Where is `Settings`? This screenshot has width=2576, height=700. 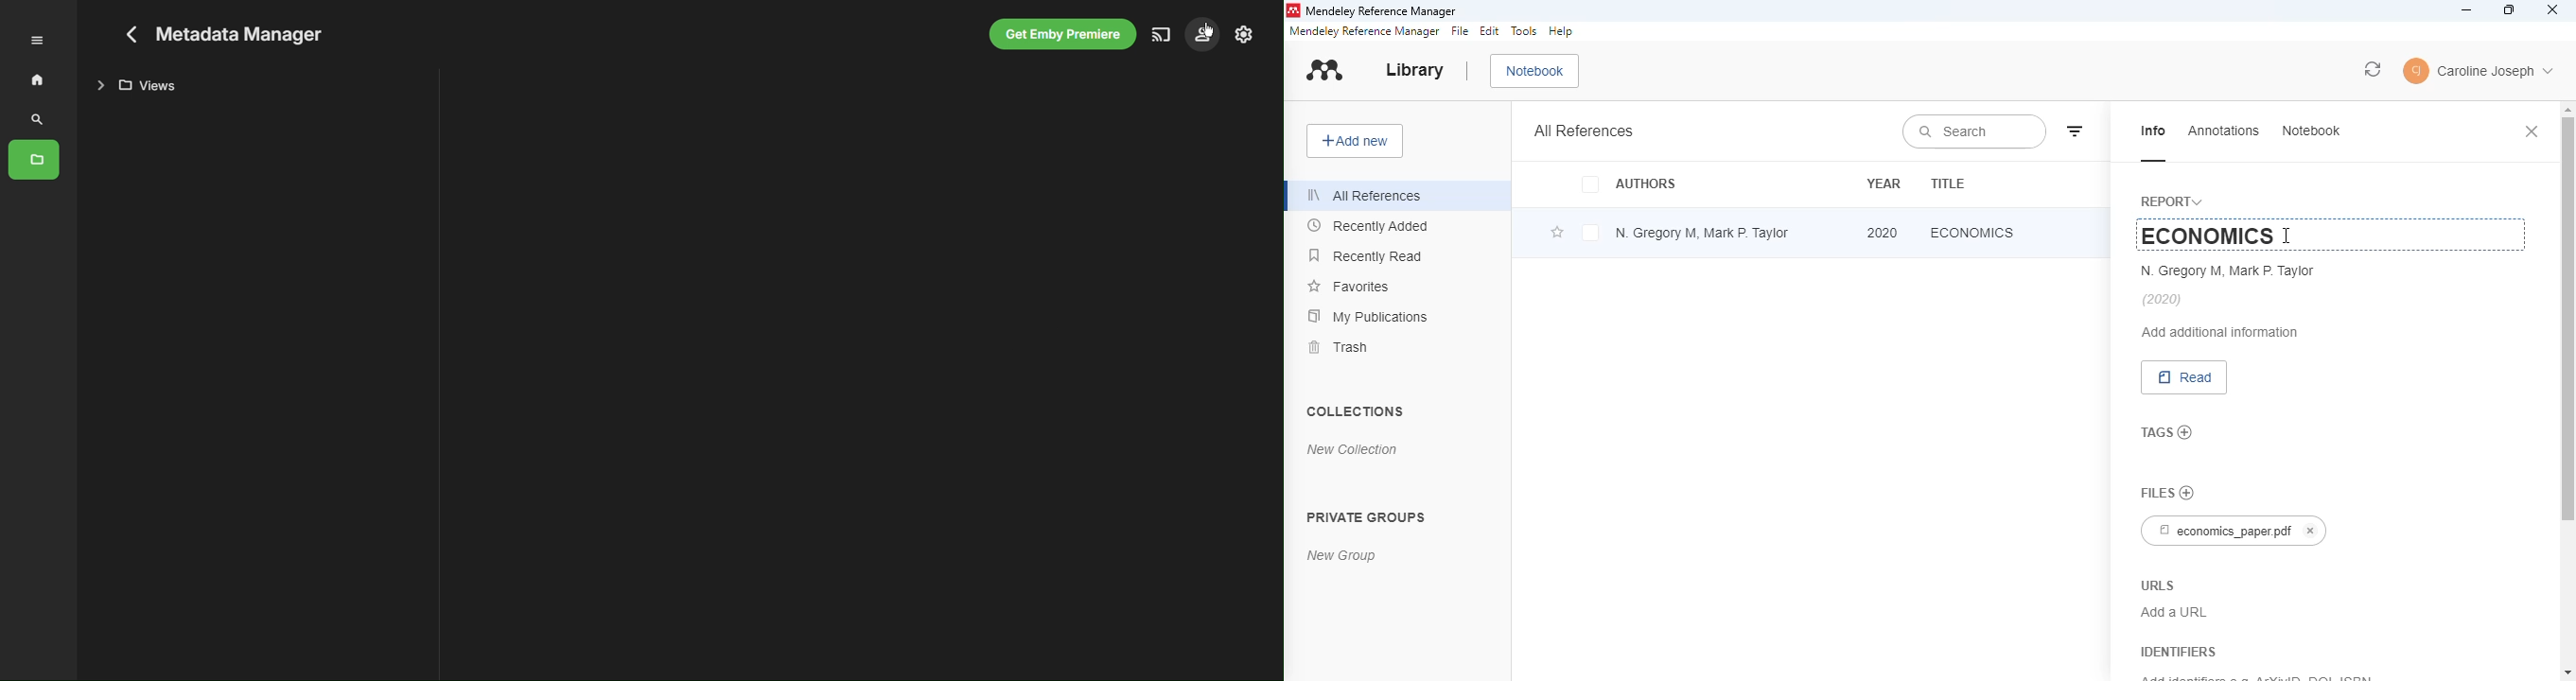 Settings is located at coordinates (1243, 36).